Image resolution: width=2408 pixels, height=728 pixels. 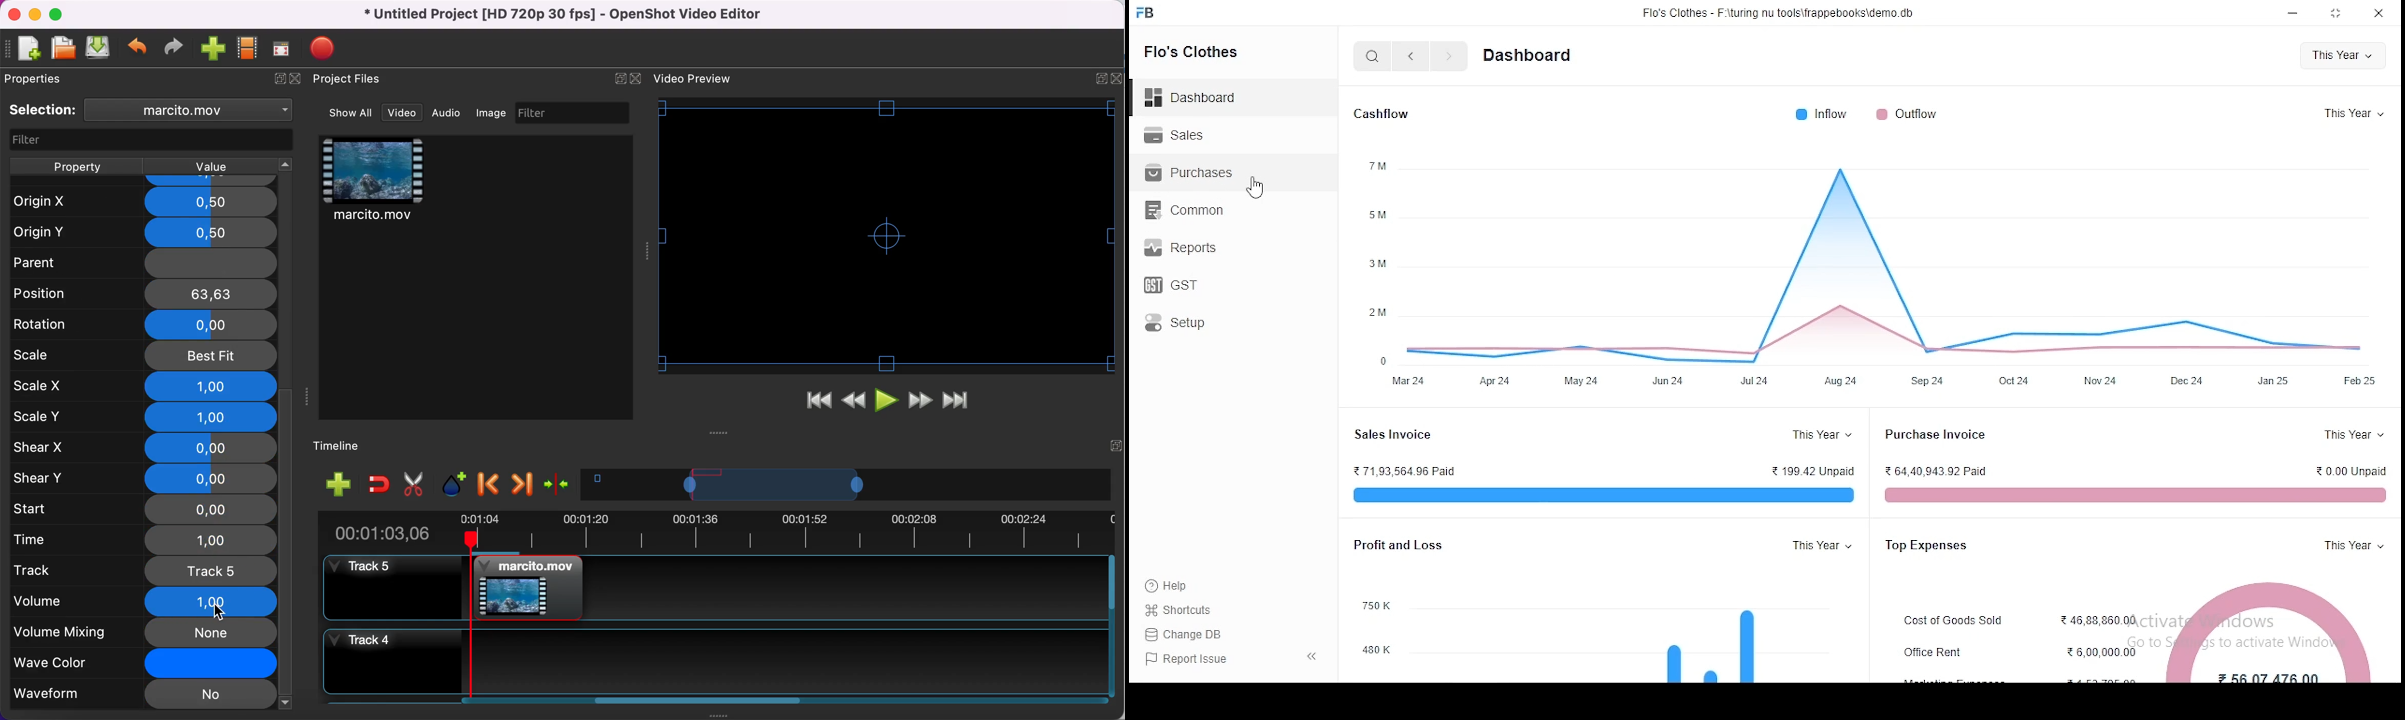 What do you see at coordinates (1824, 545) in the screenshot?
I see `this year` at bounding box center [1824, 545].